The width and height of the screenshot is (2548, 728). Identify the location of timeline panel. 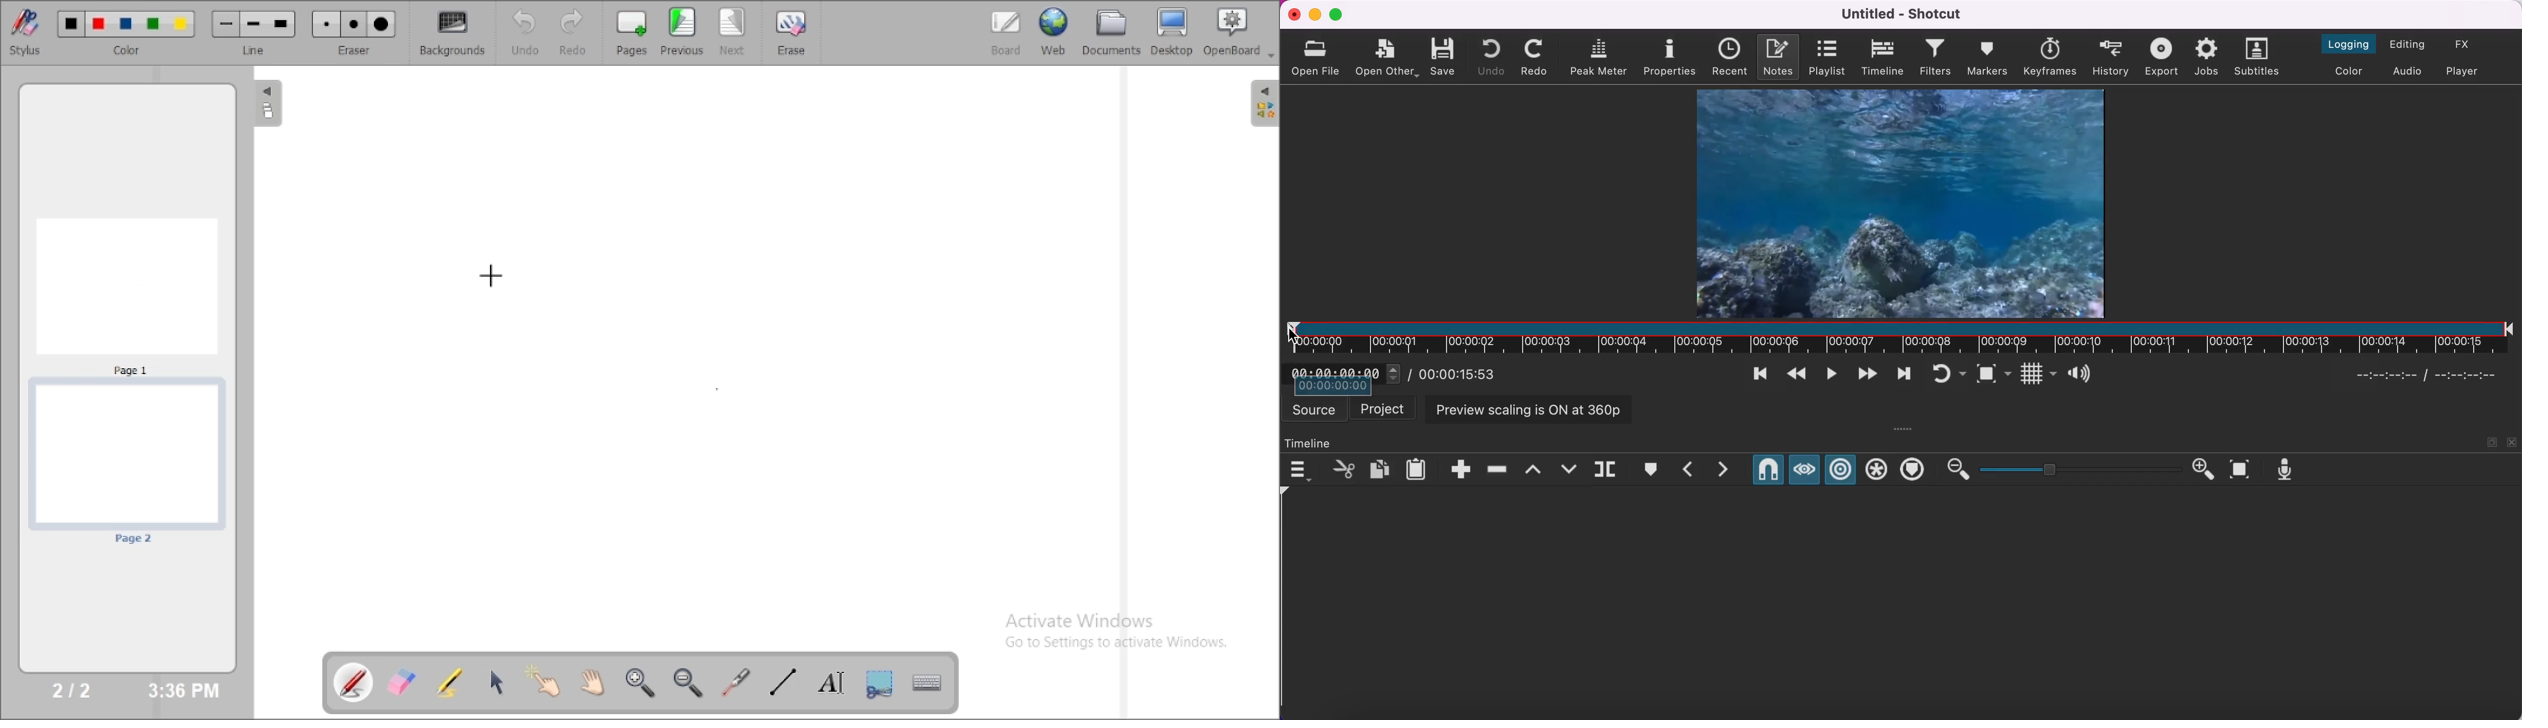
(1309, 443).